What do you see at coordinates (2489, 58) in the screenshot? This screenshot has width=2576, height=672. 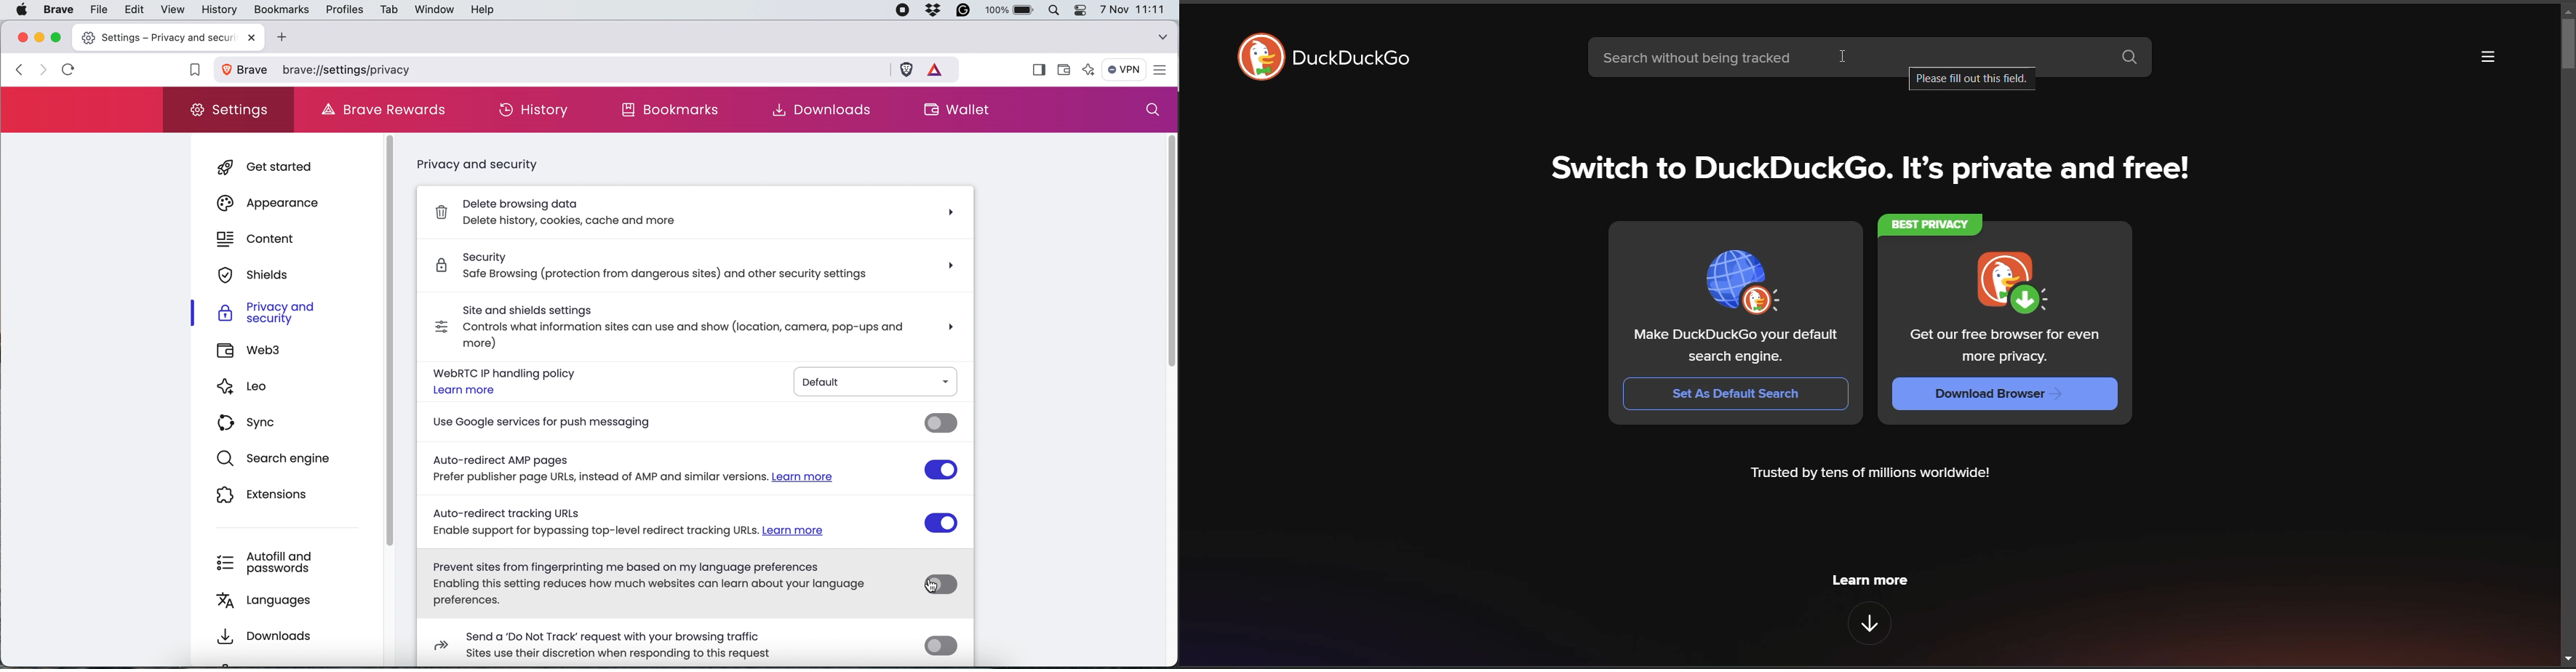 I see `more options` at bounding box center [2489, 58].